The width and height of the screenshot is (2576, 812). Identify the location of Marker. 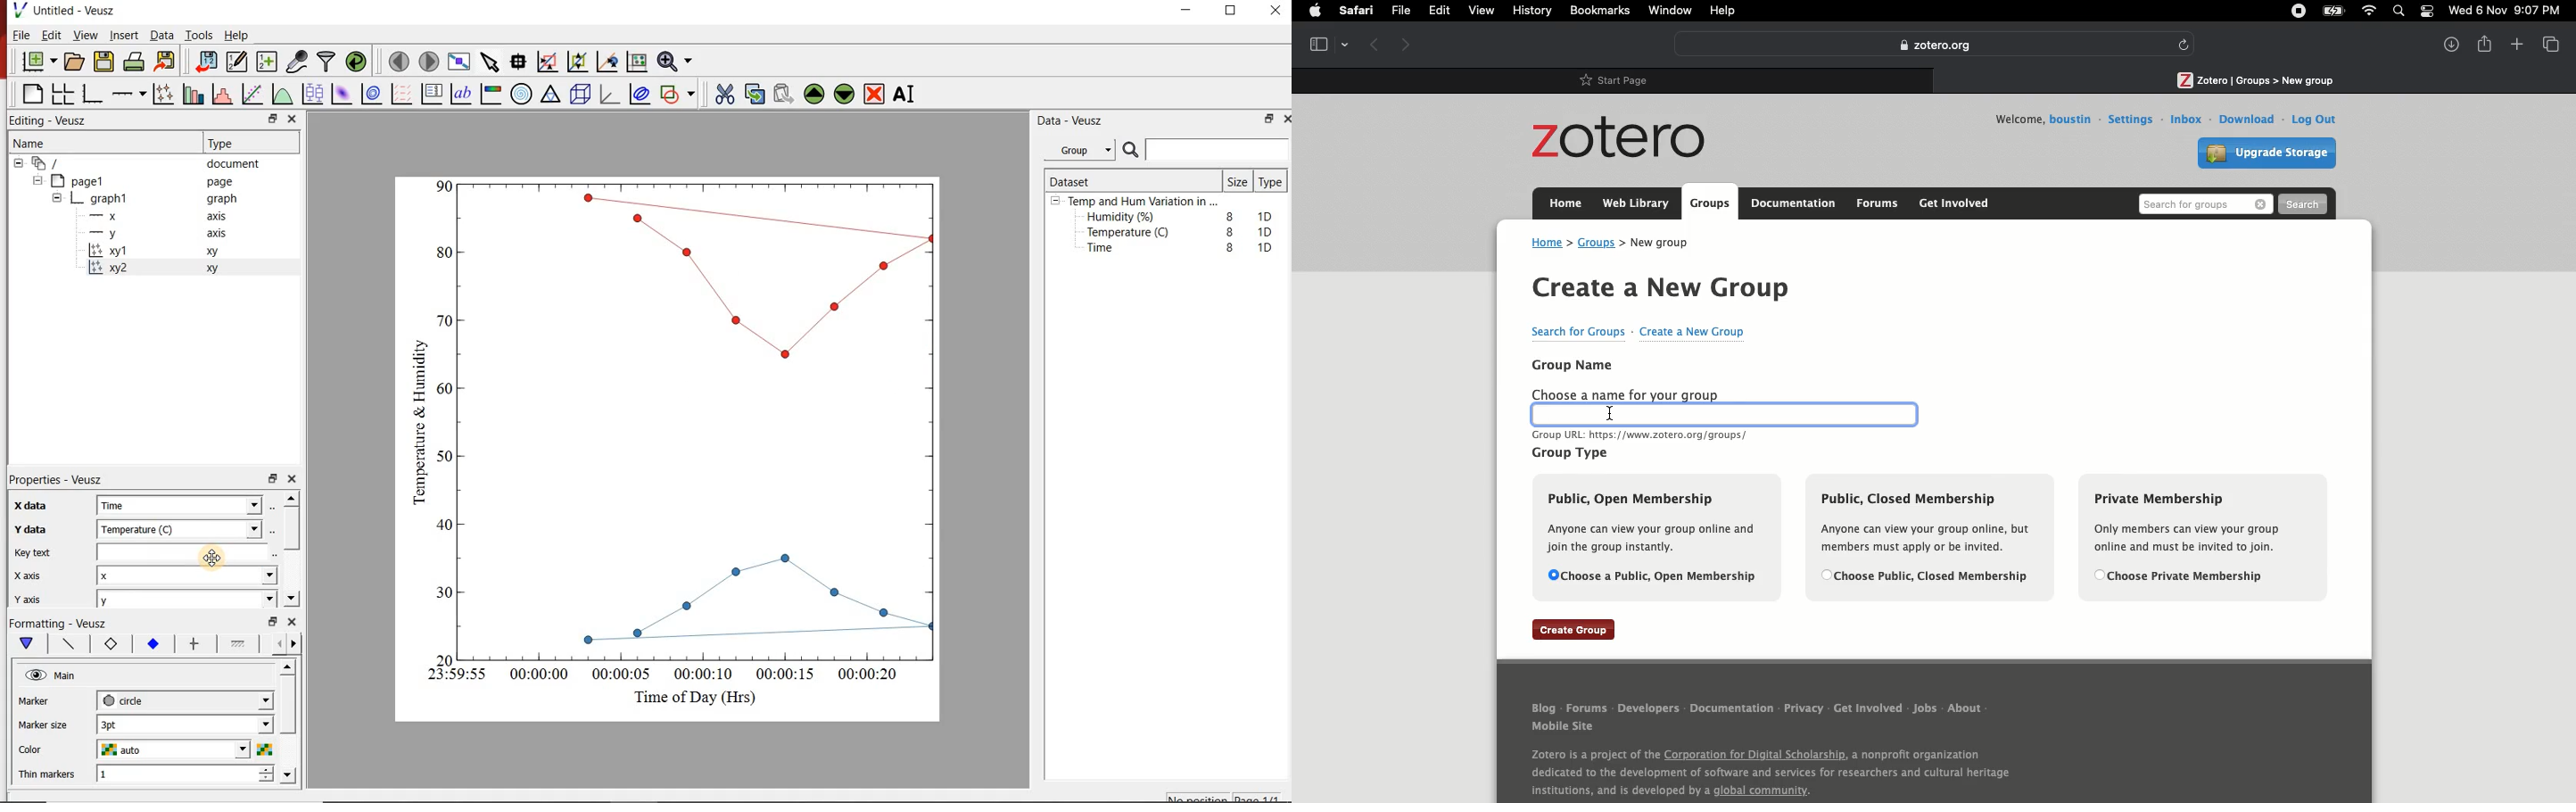
(45, 702).